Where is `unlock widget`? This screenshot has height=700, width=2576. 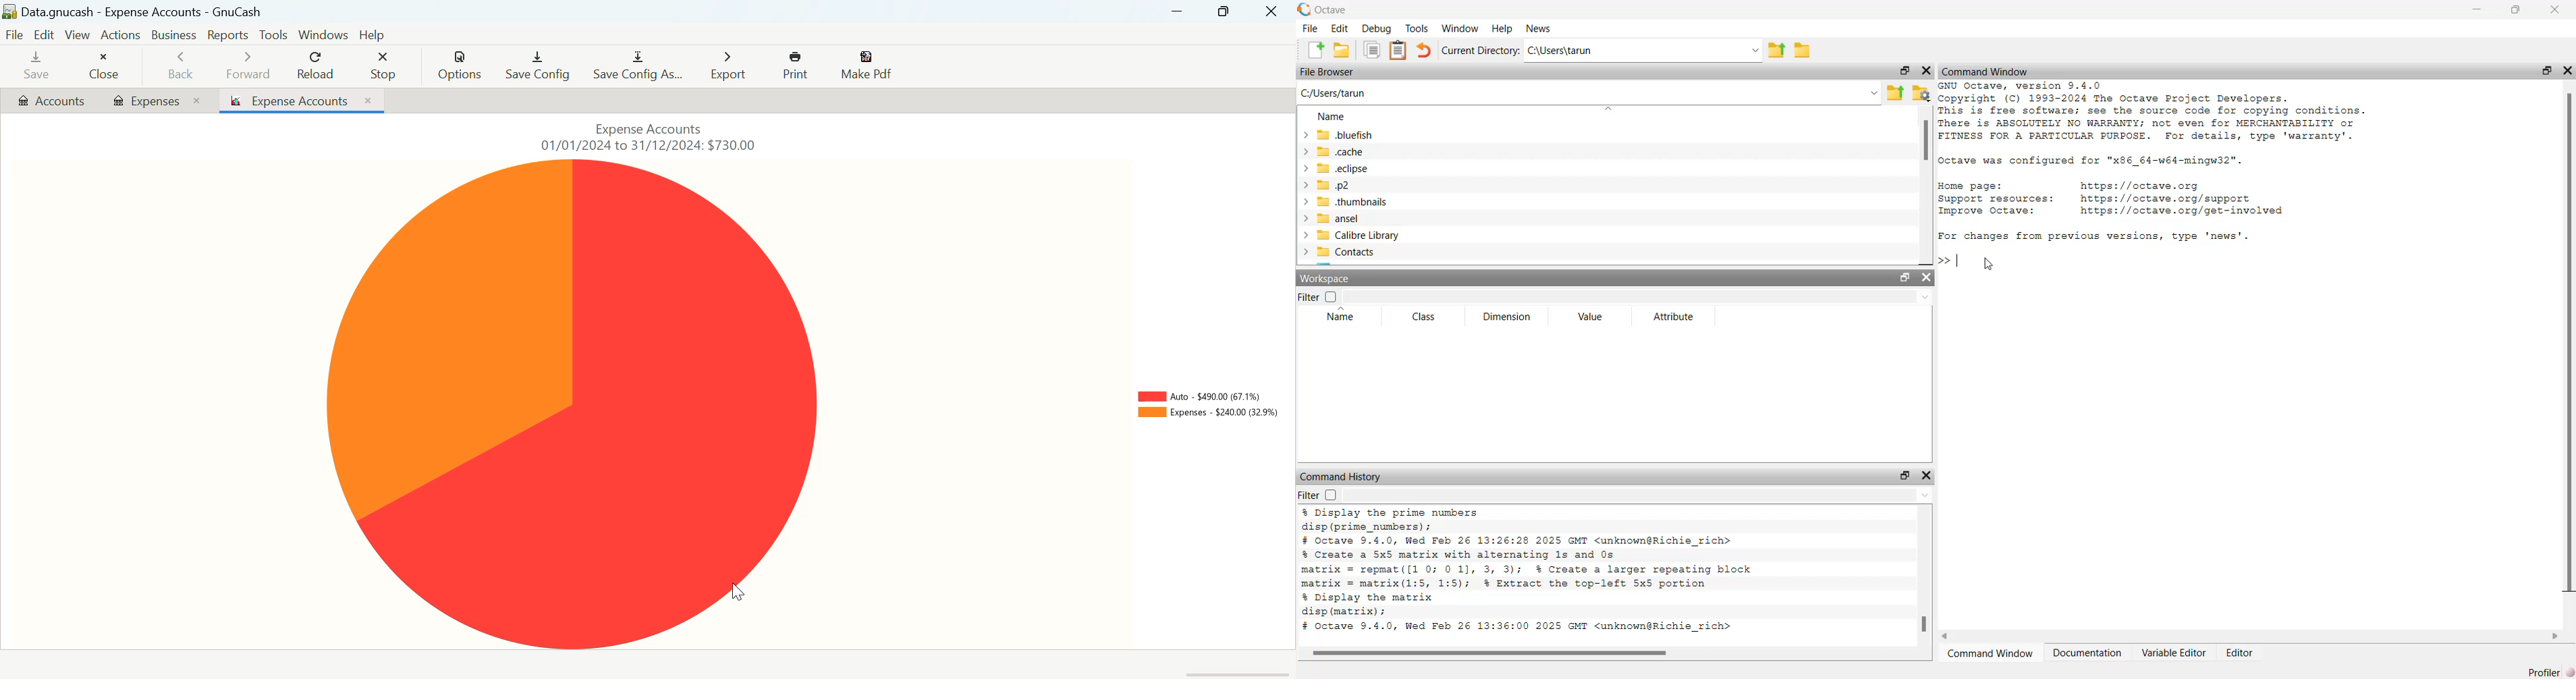
unlock widget is located at coordinates (1903, 277).